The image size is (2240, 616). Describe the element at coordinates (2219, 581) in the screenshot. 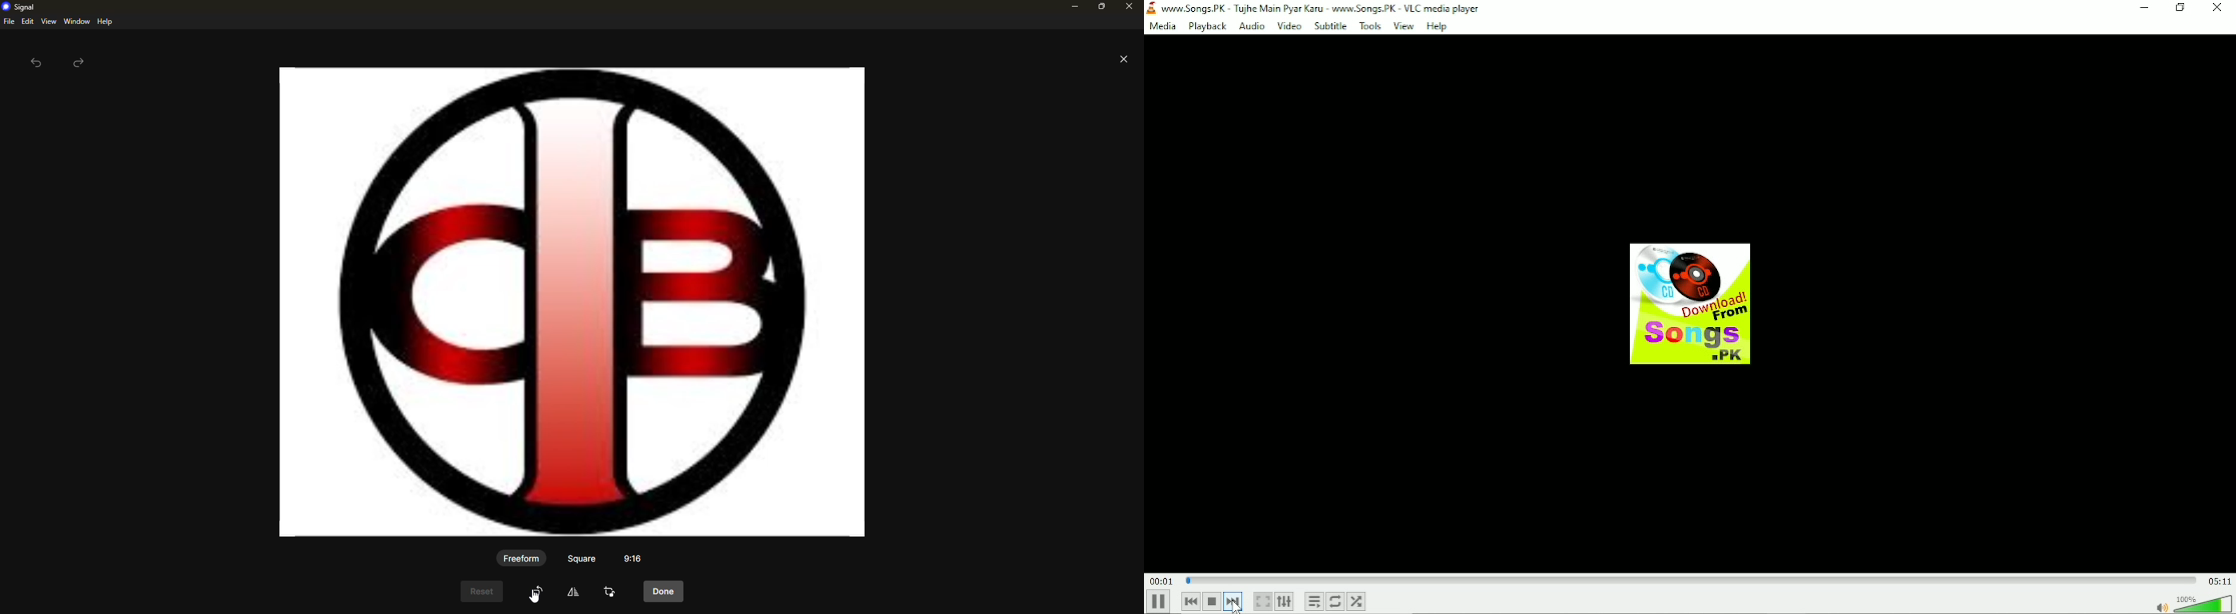

I see `Total duration` at that location.